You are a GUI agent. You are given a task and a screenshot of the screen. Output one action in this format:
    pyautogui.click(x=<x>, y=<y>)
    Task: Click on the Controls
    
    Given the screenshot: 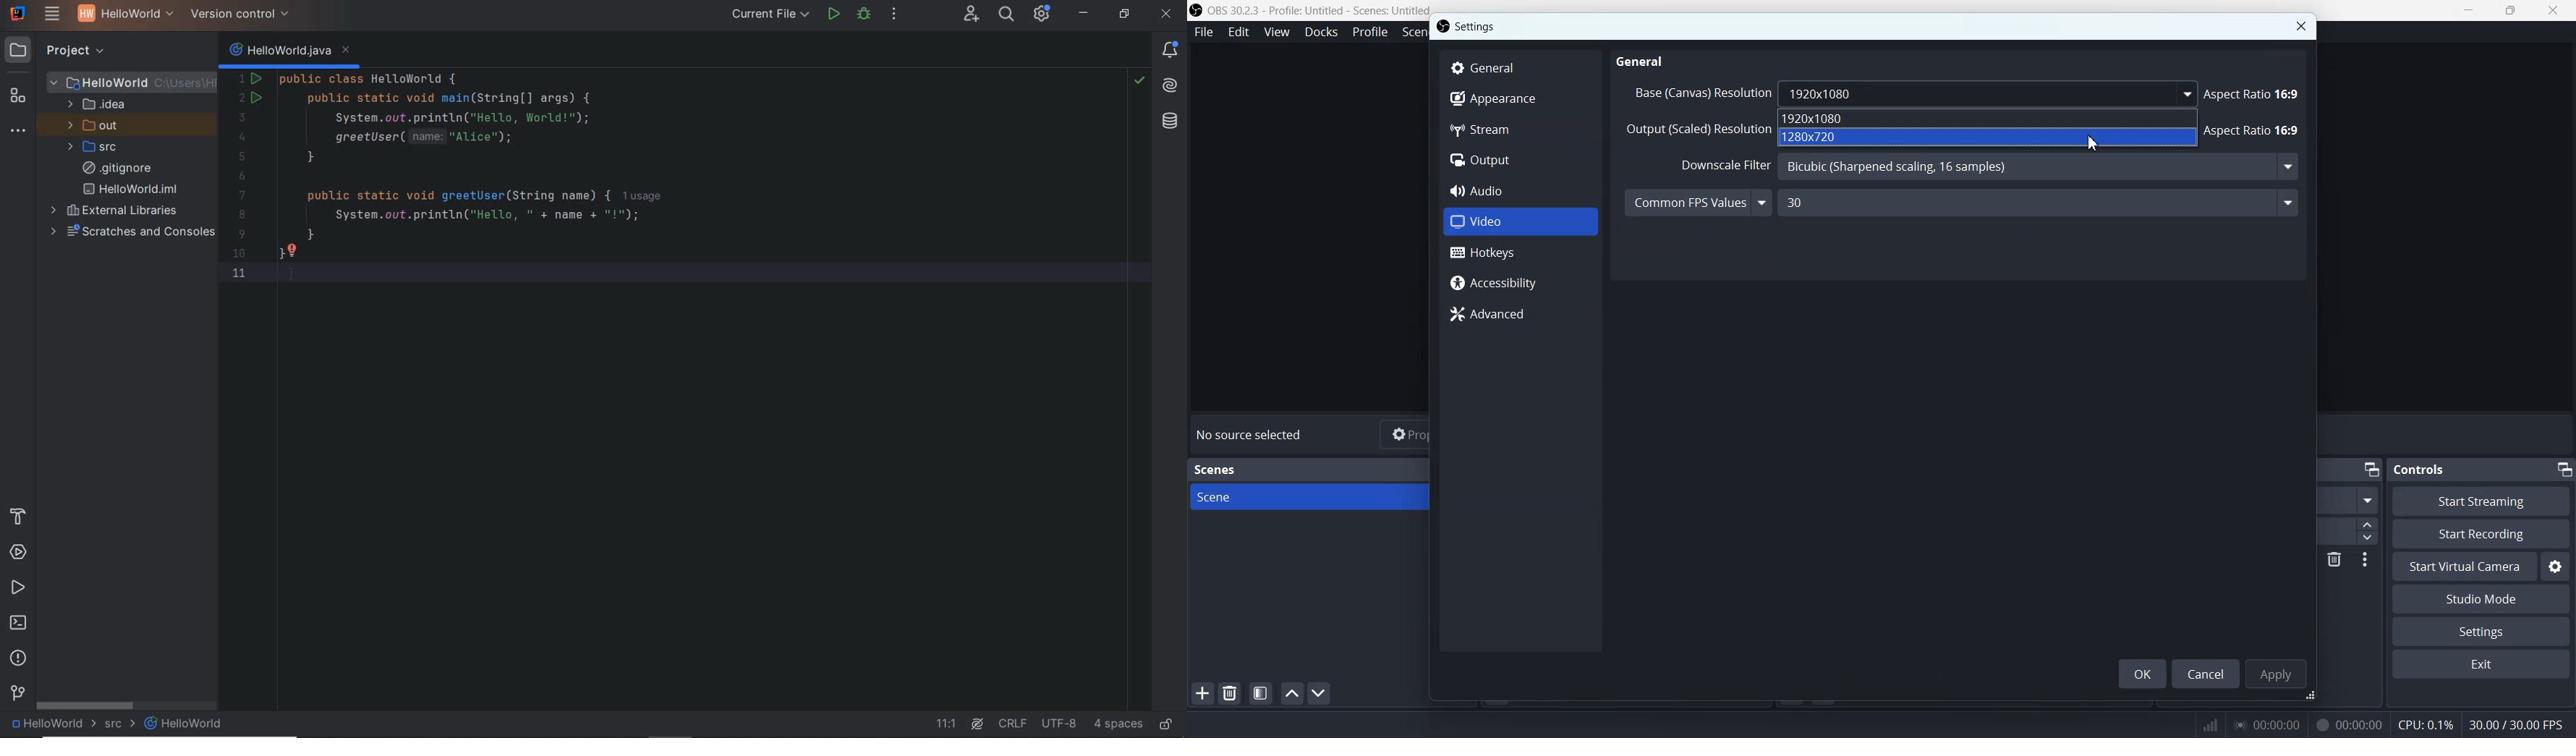 What is the action you would take?
    pyautogui.click(x=2426, y=469)
    